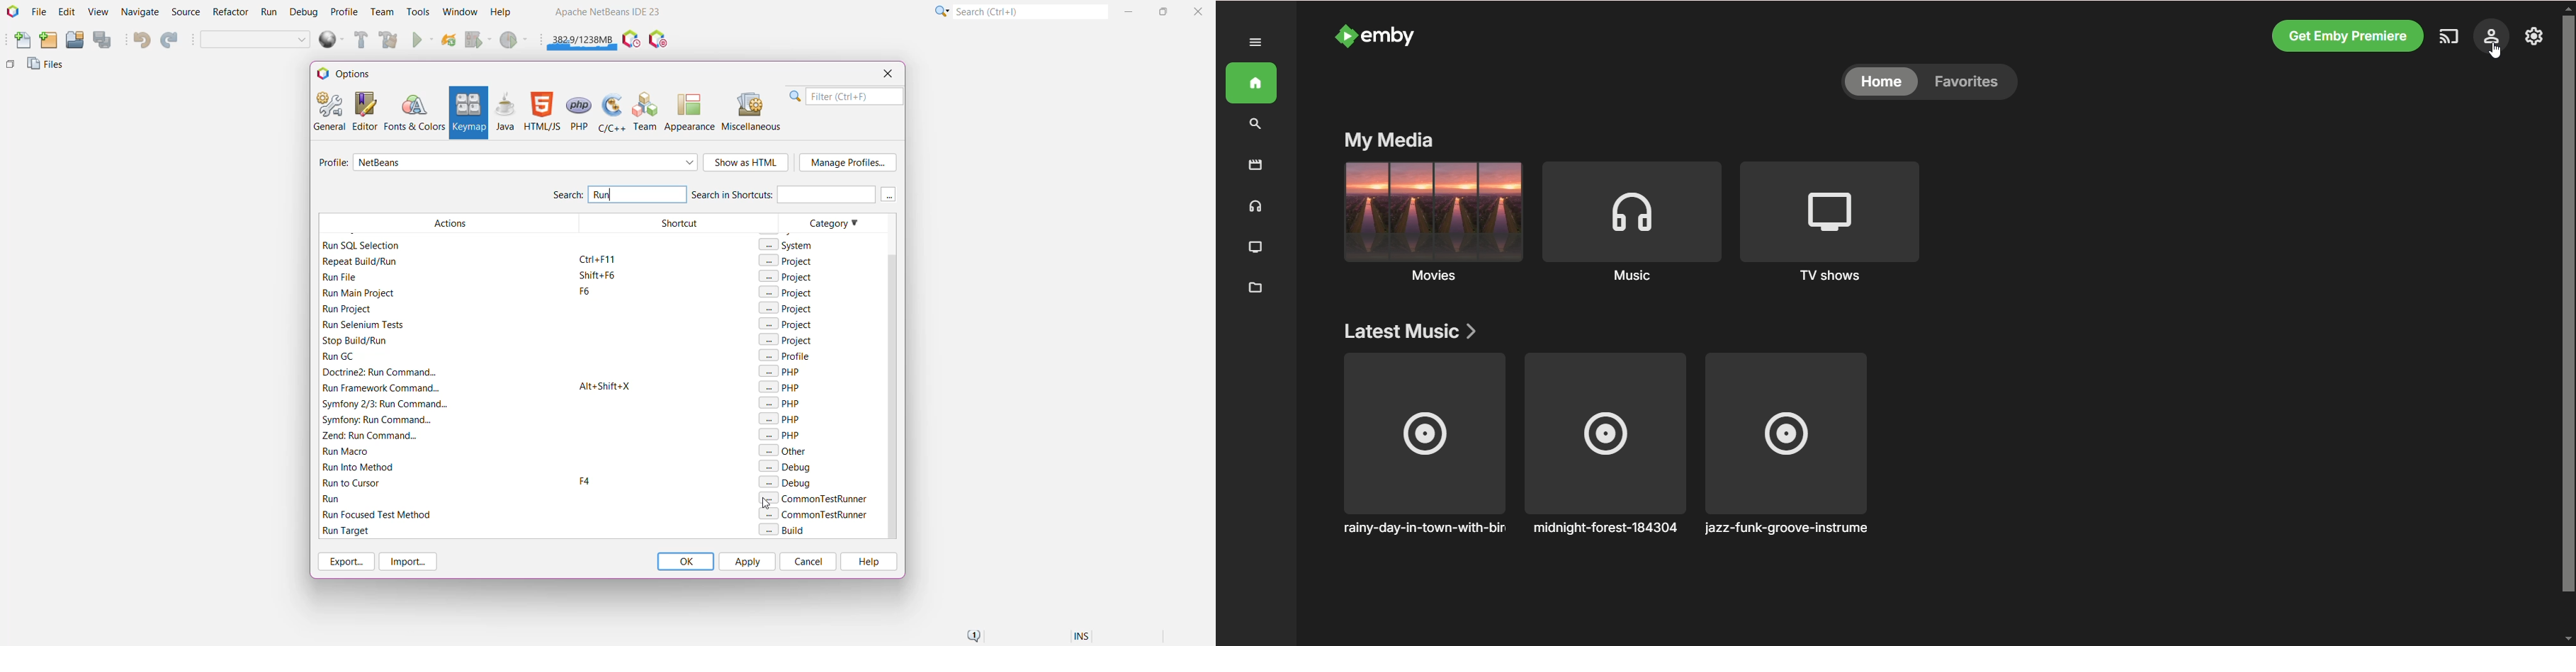  What do you see at coordinates (830, 376) in the screenshot?
I see `Category` at bounding box center [830, 376].